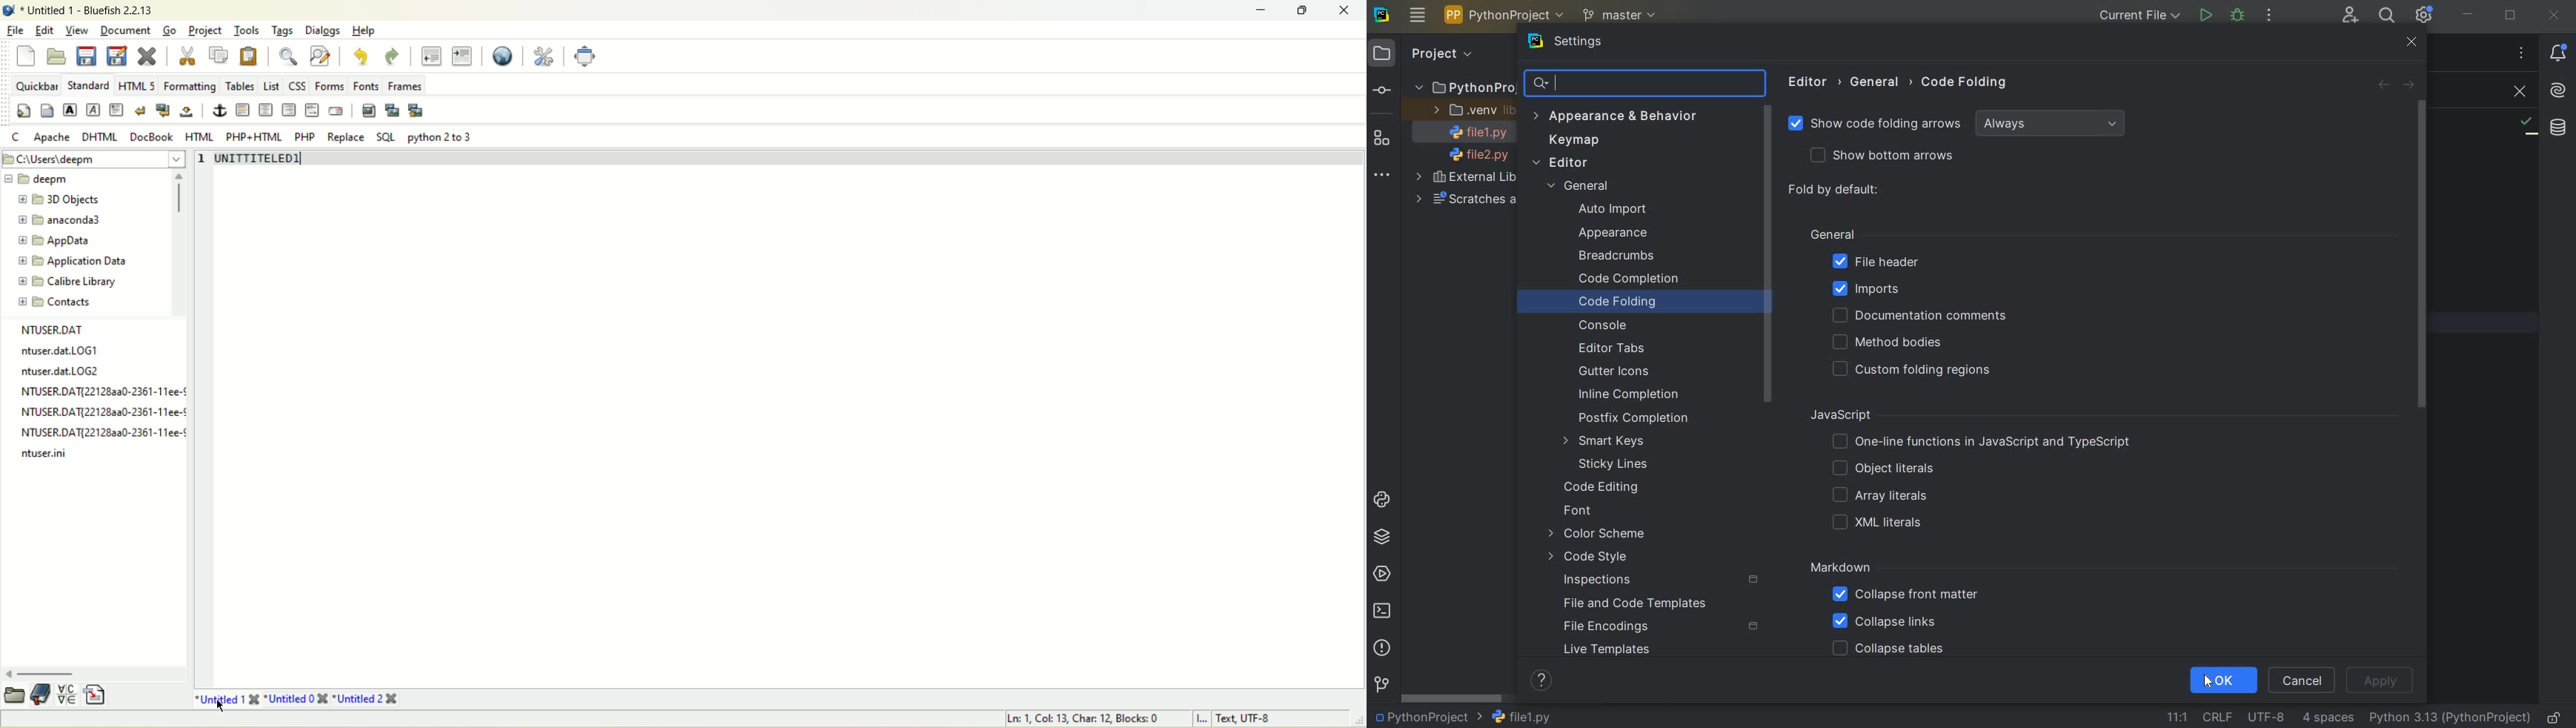 This screenshot has width=2576, height=728. Describe the element at coordinates (310, 110) in the screenshot. I see `HTML comment` at that location.